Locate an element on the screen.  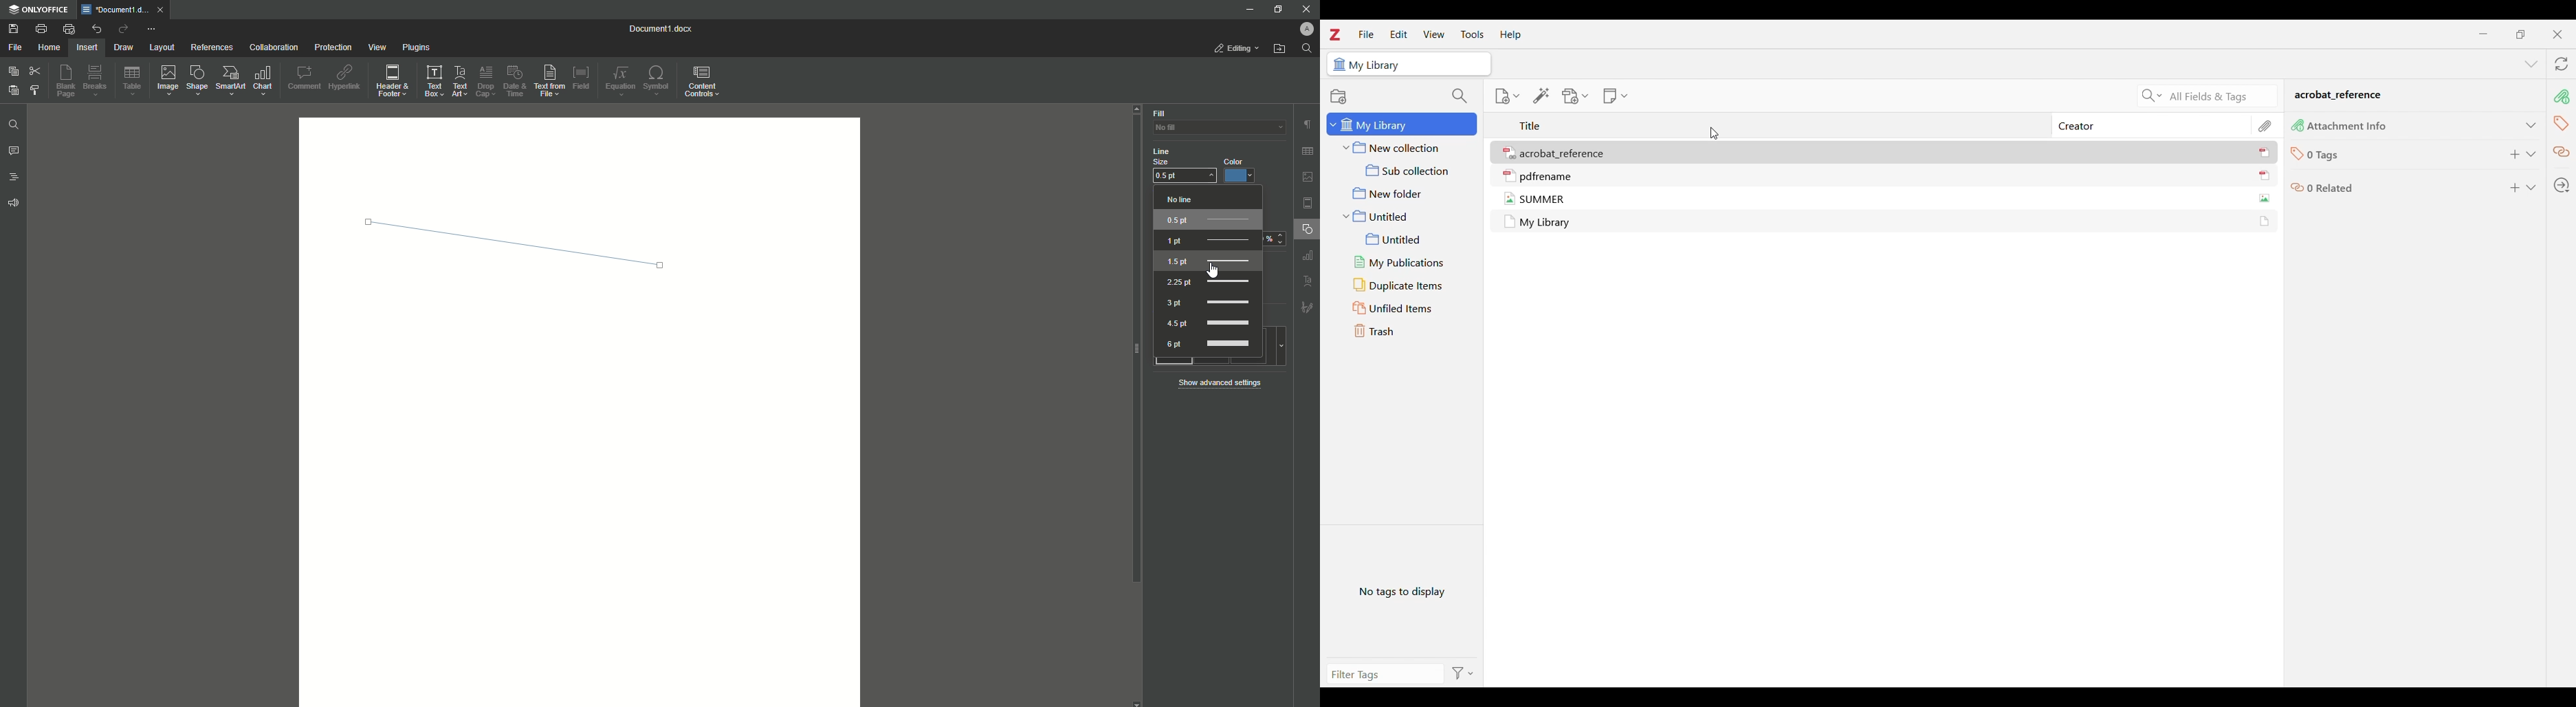
ONLYOFFICE is located at coordinates (41, 10).